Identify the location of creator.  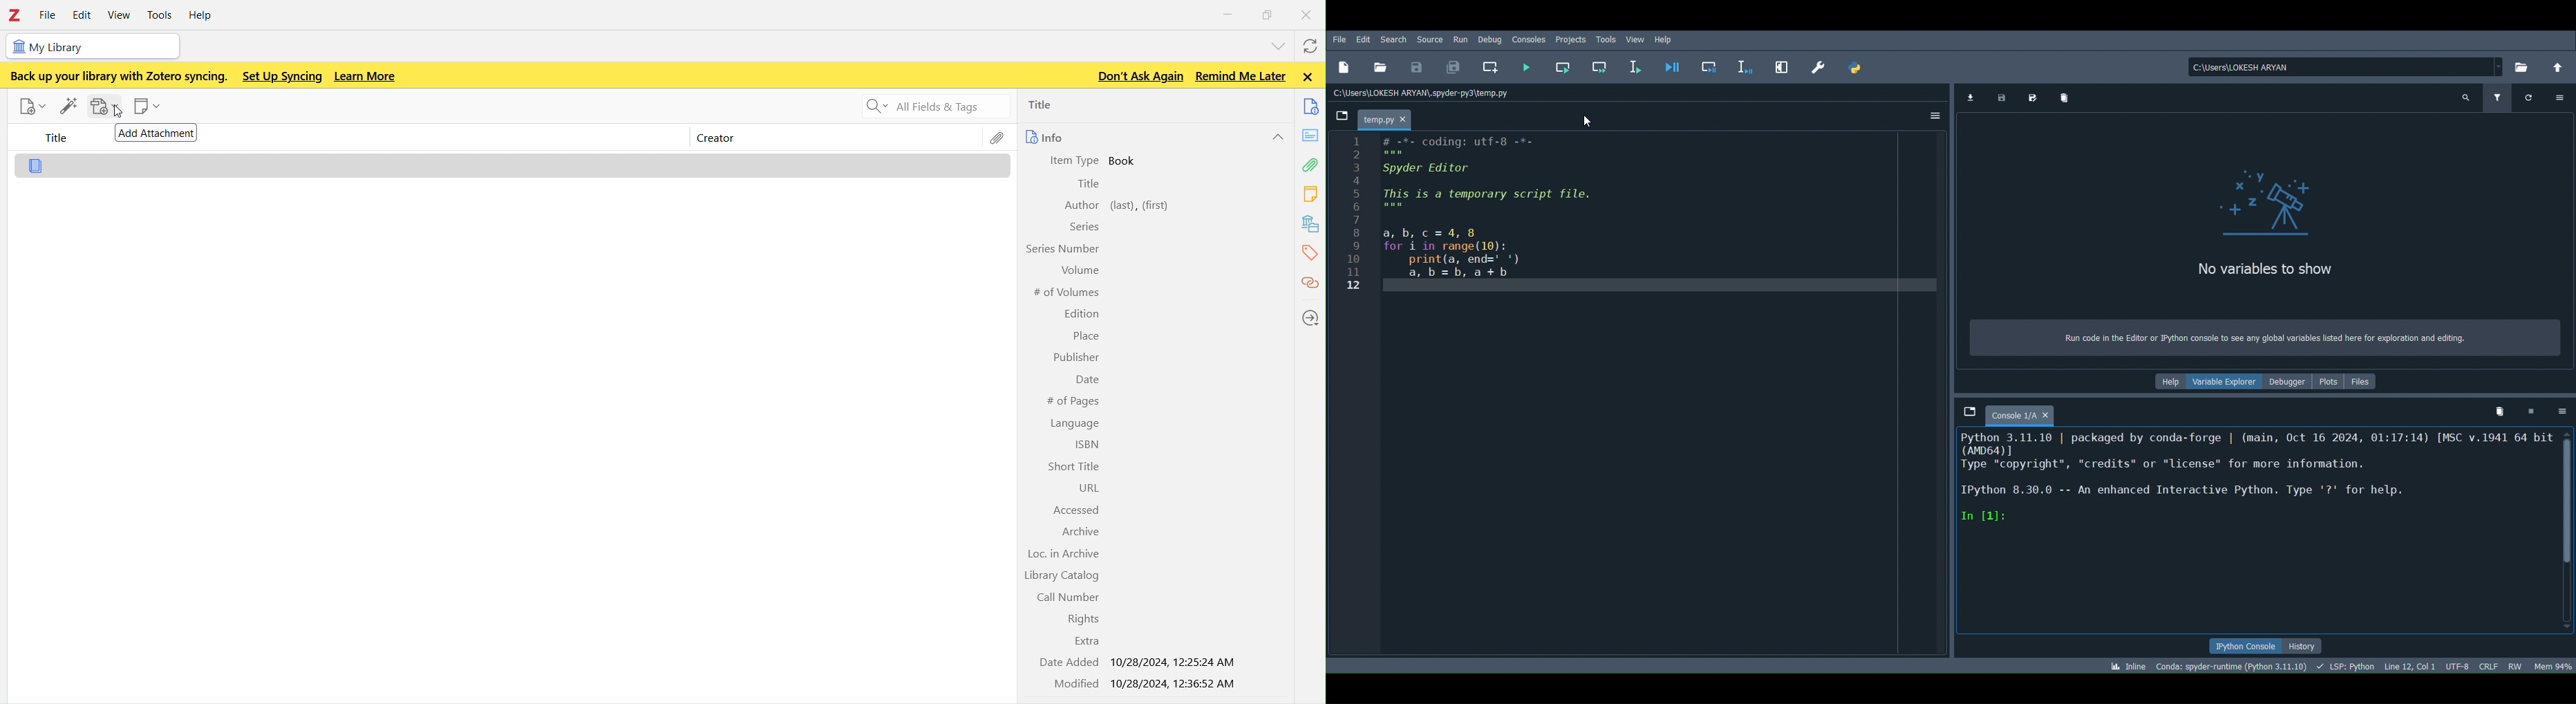
(731, 140).